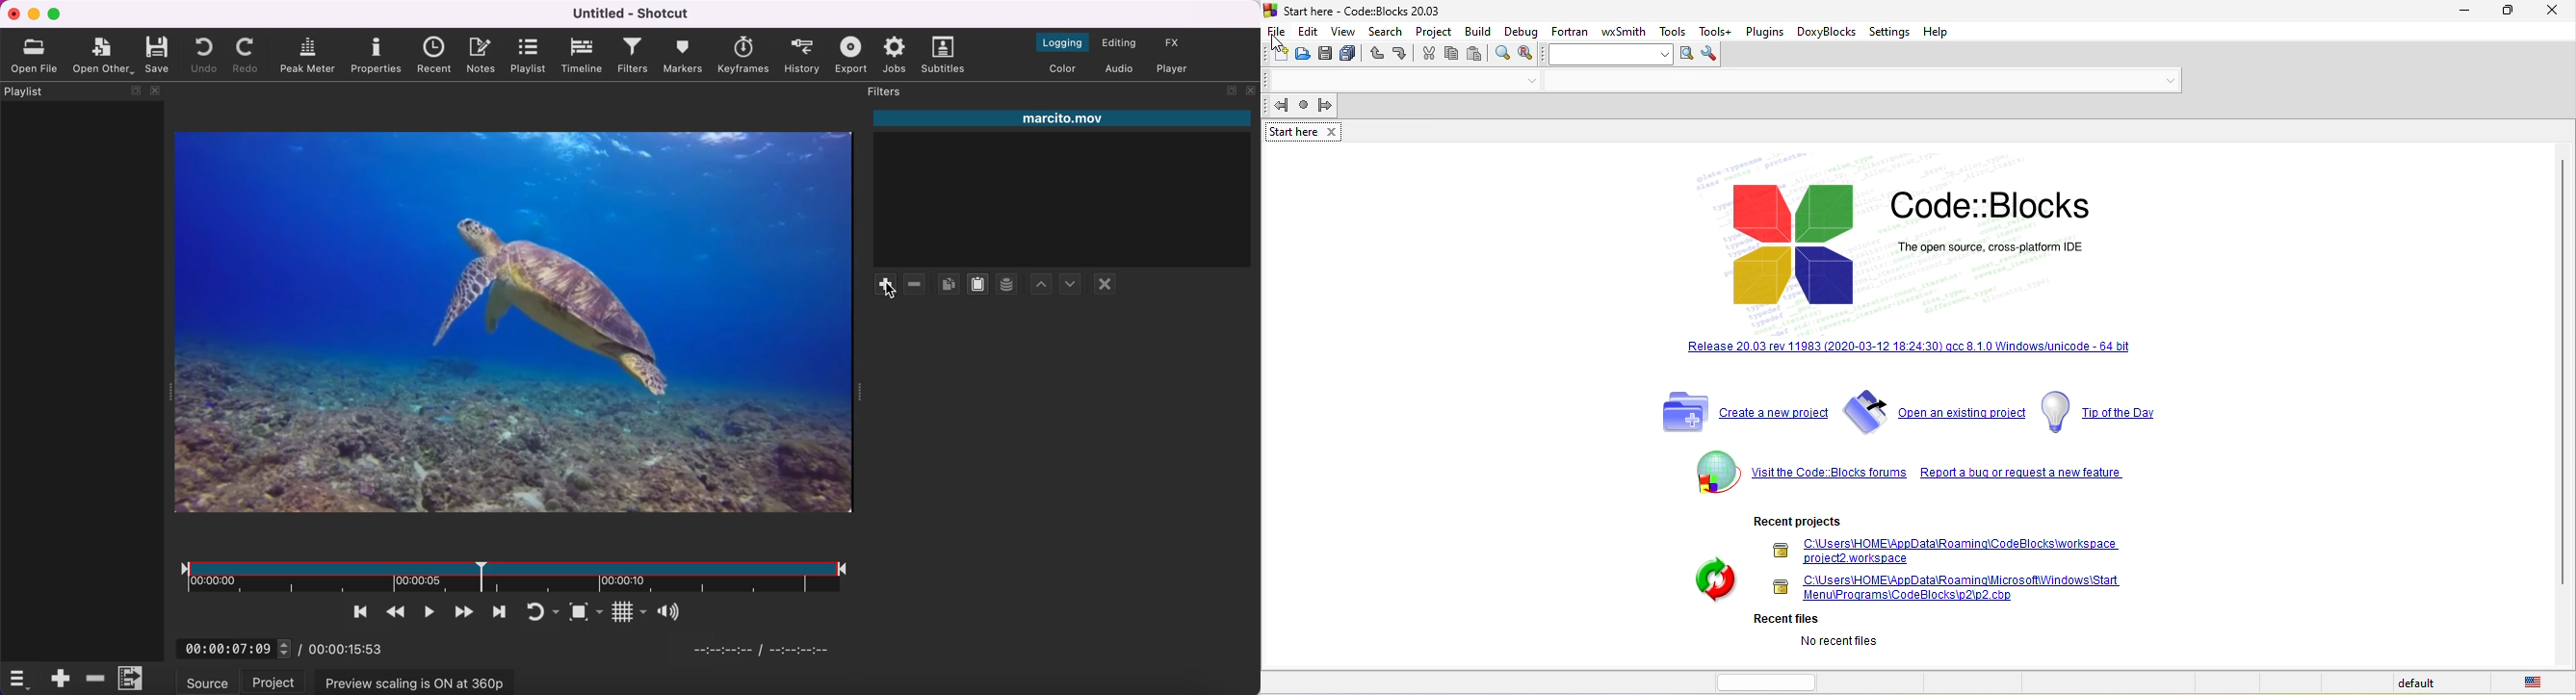 This screenshot has height=700, width=2576. I want to click on copy checked filters, so click(949, 286).